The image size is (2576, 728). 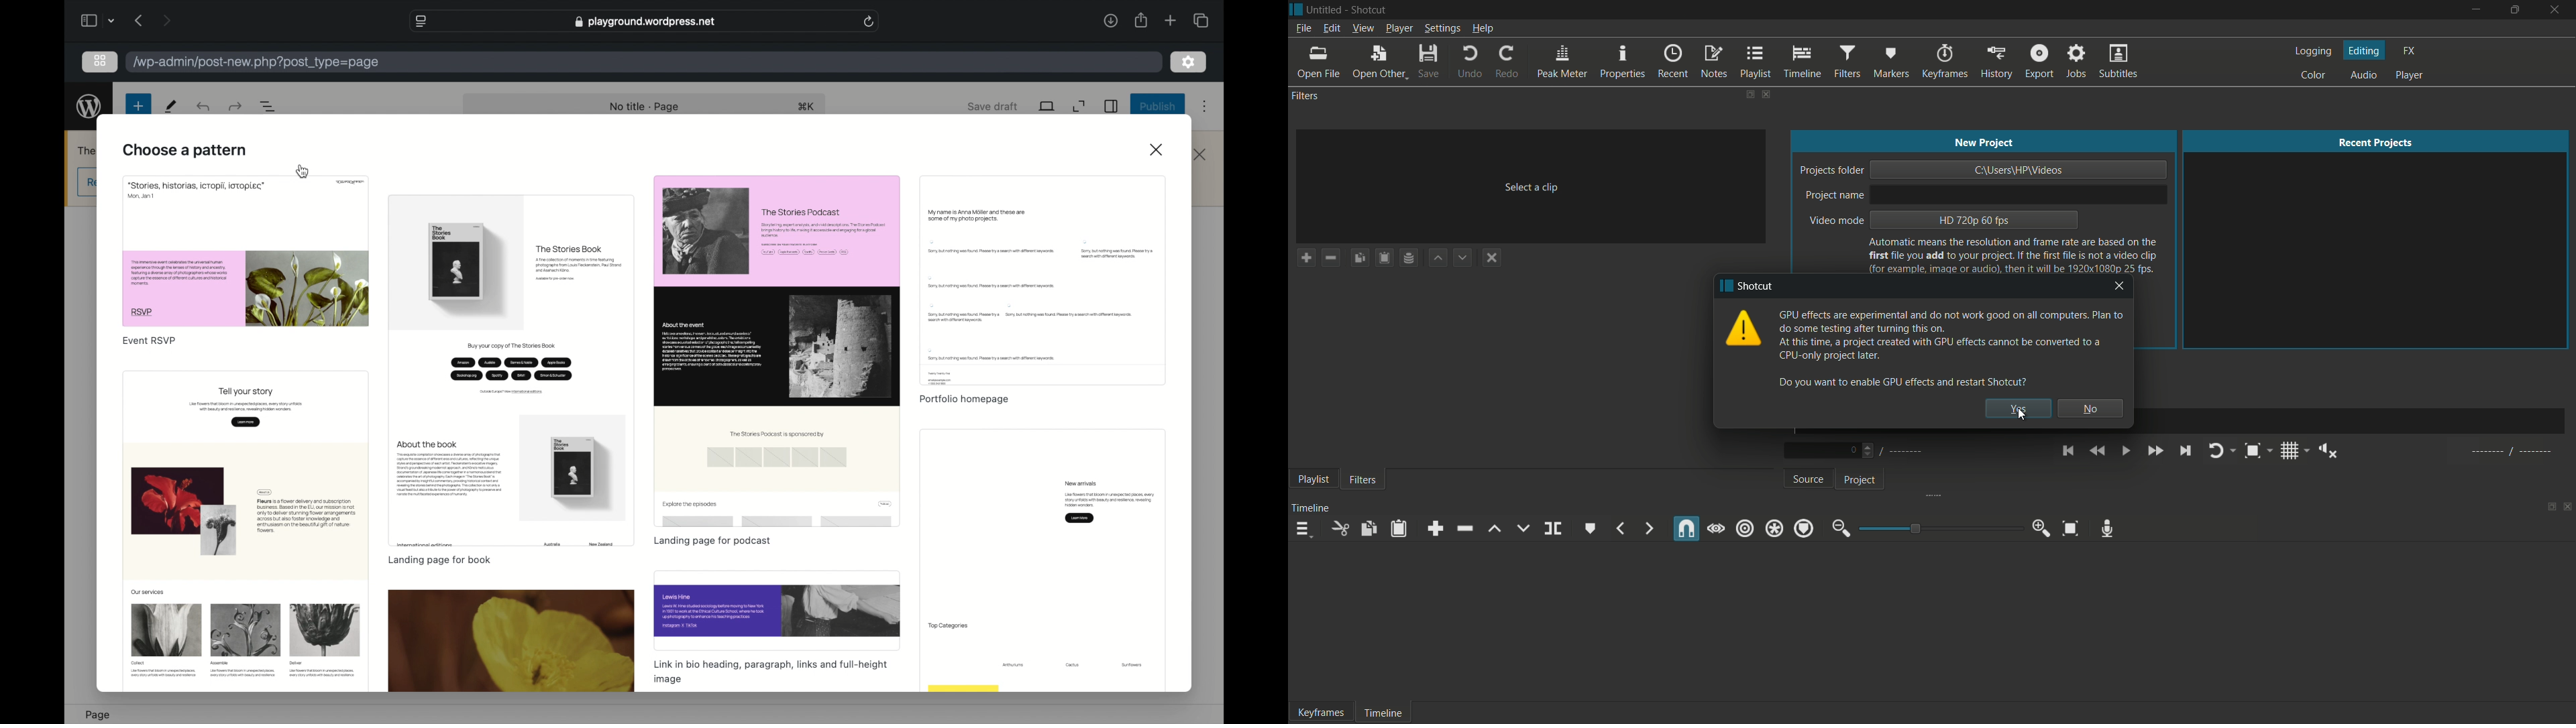 What do you see at coordinates (2290, 451) in the screenshot?
I see `toggle grid` at bounding box center [2290, 451].